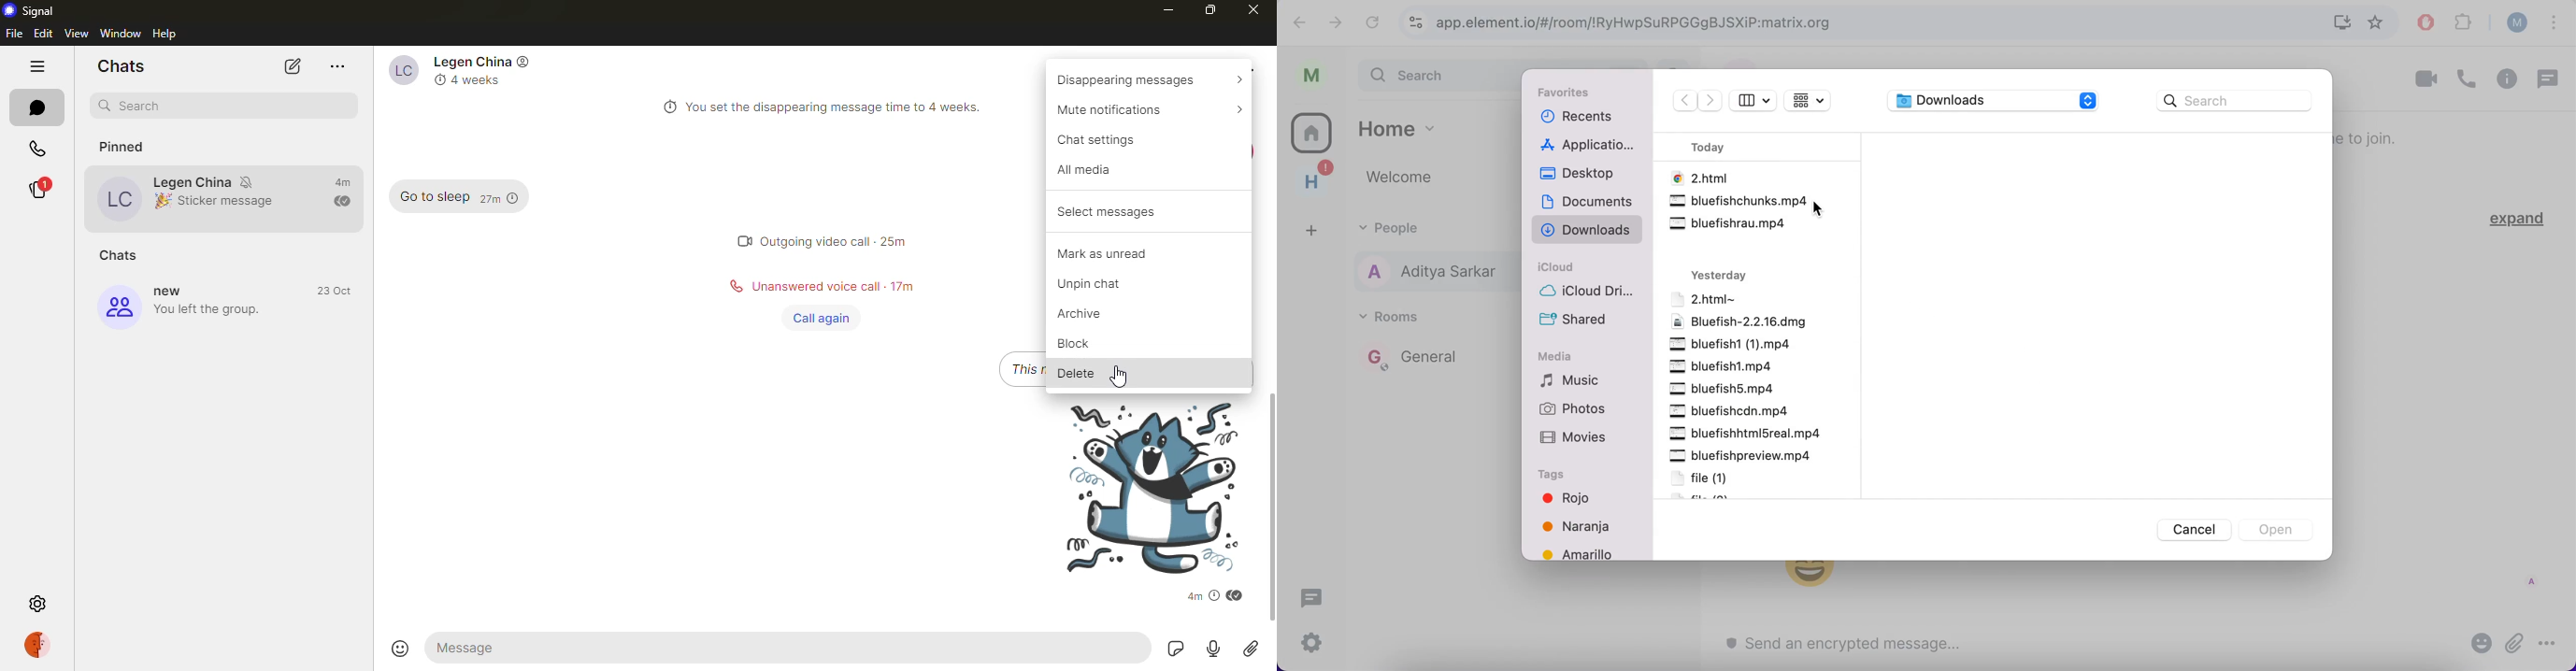  What do you see at coordinates (293, 67) in the screenshot?
I see `new chat` at bounding box center [293, 67].